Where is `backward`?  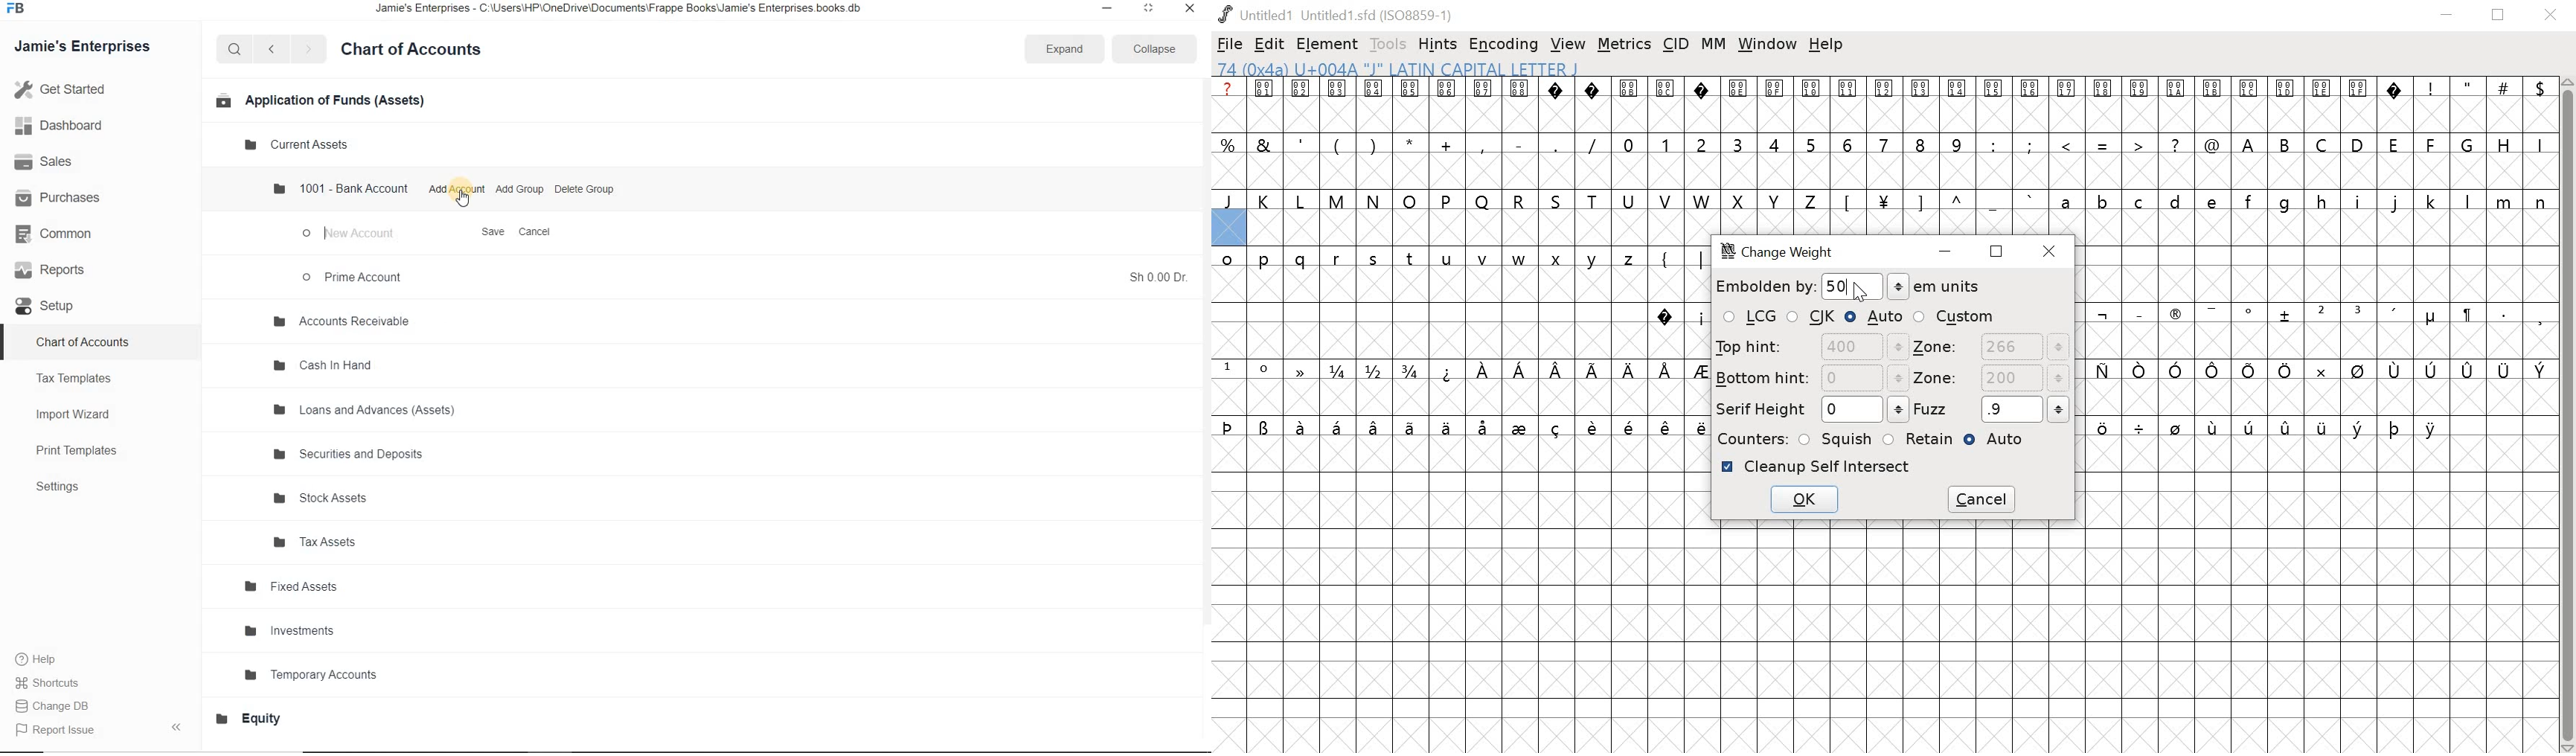 backward is located at coordinates (270, 50).